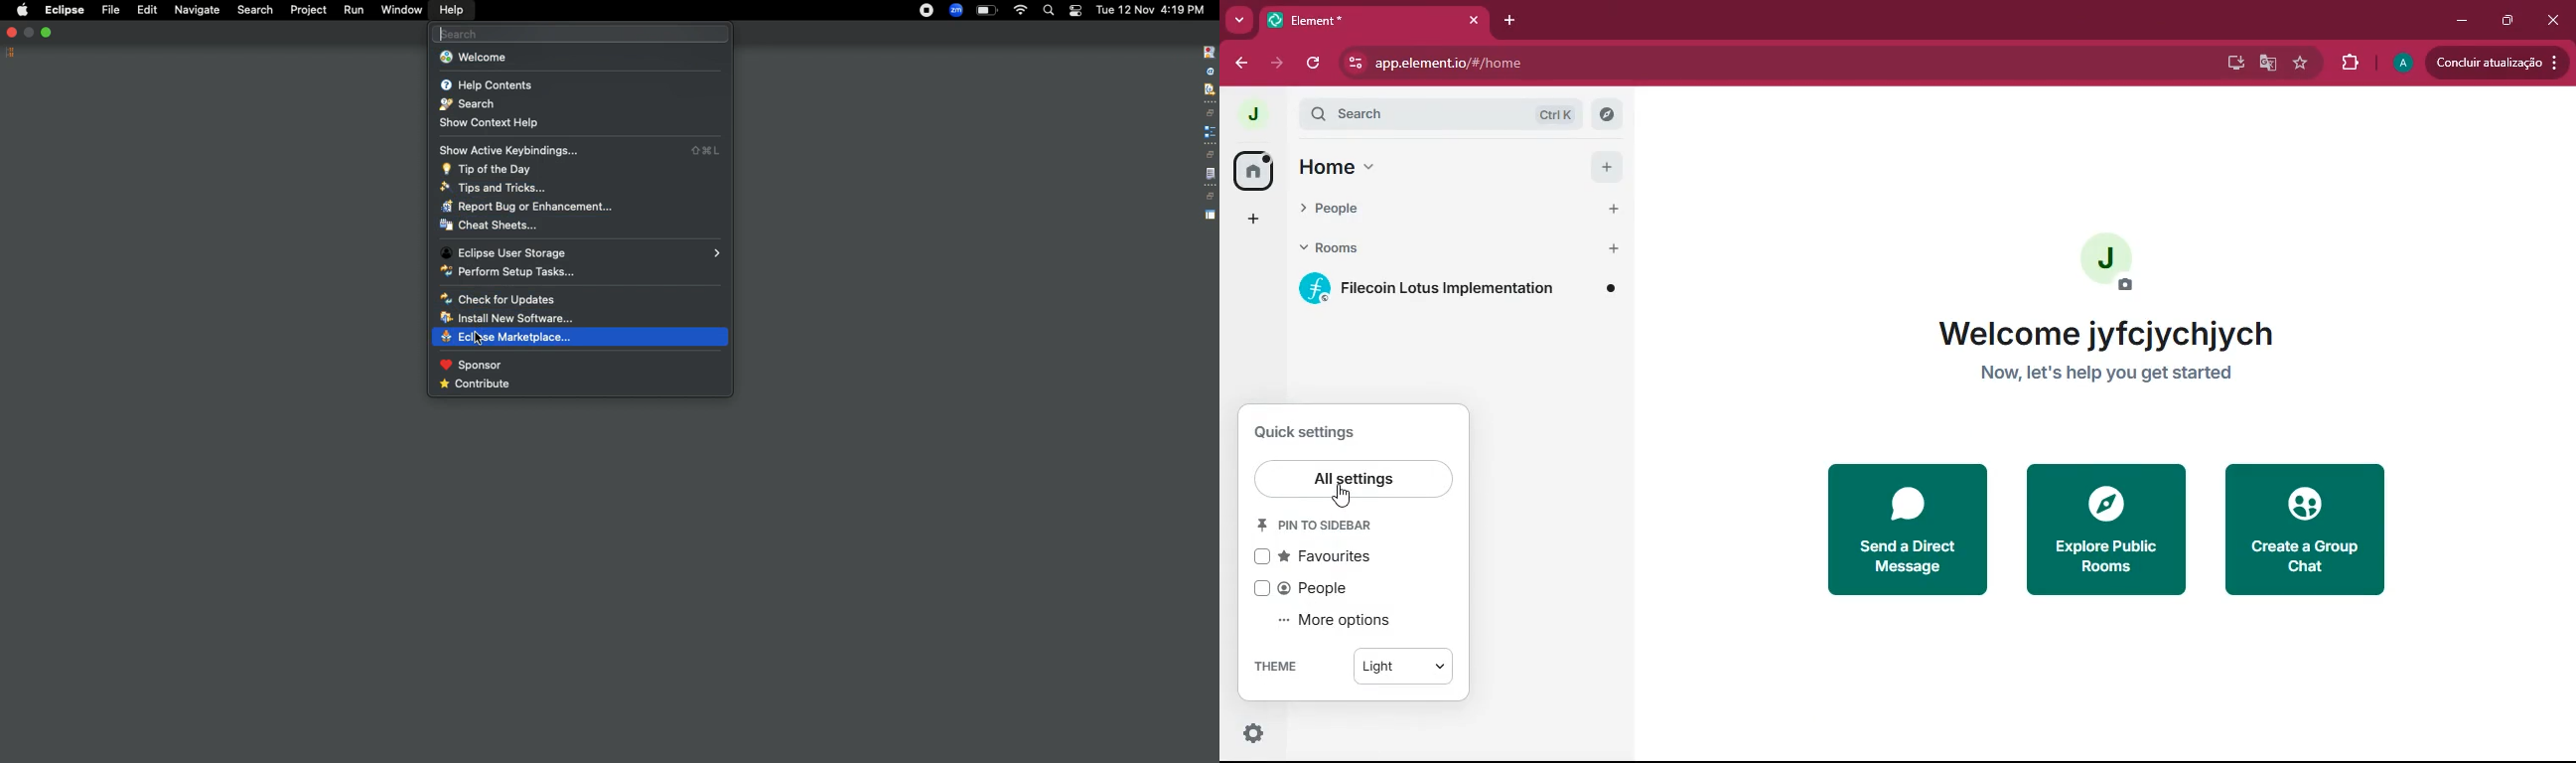 Image resolution: width=2576 pixels, height=784 pixels. Describe the element at coordinates (1448, 115) in the screenshot. I see `search` at that location.